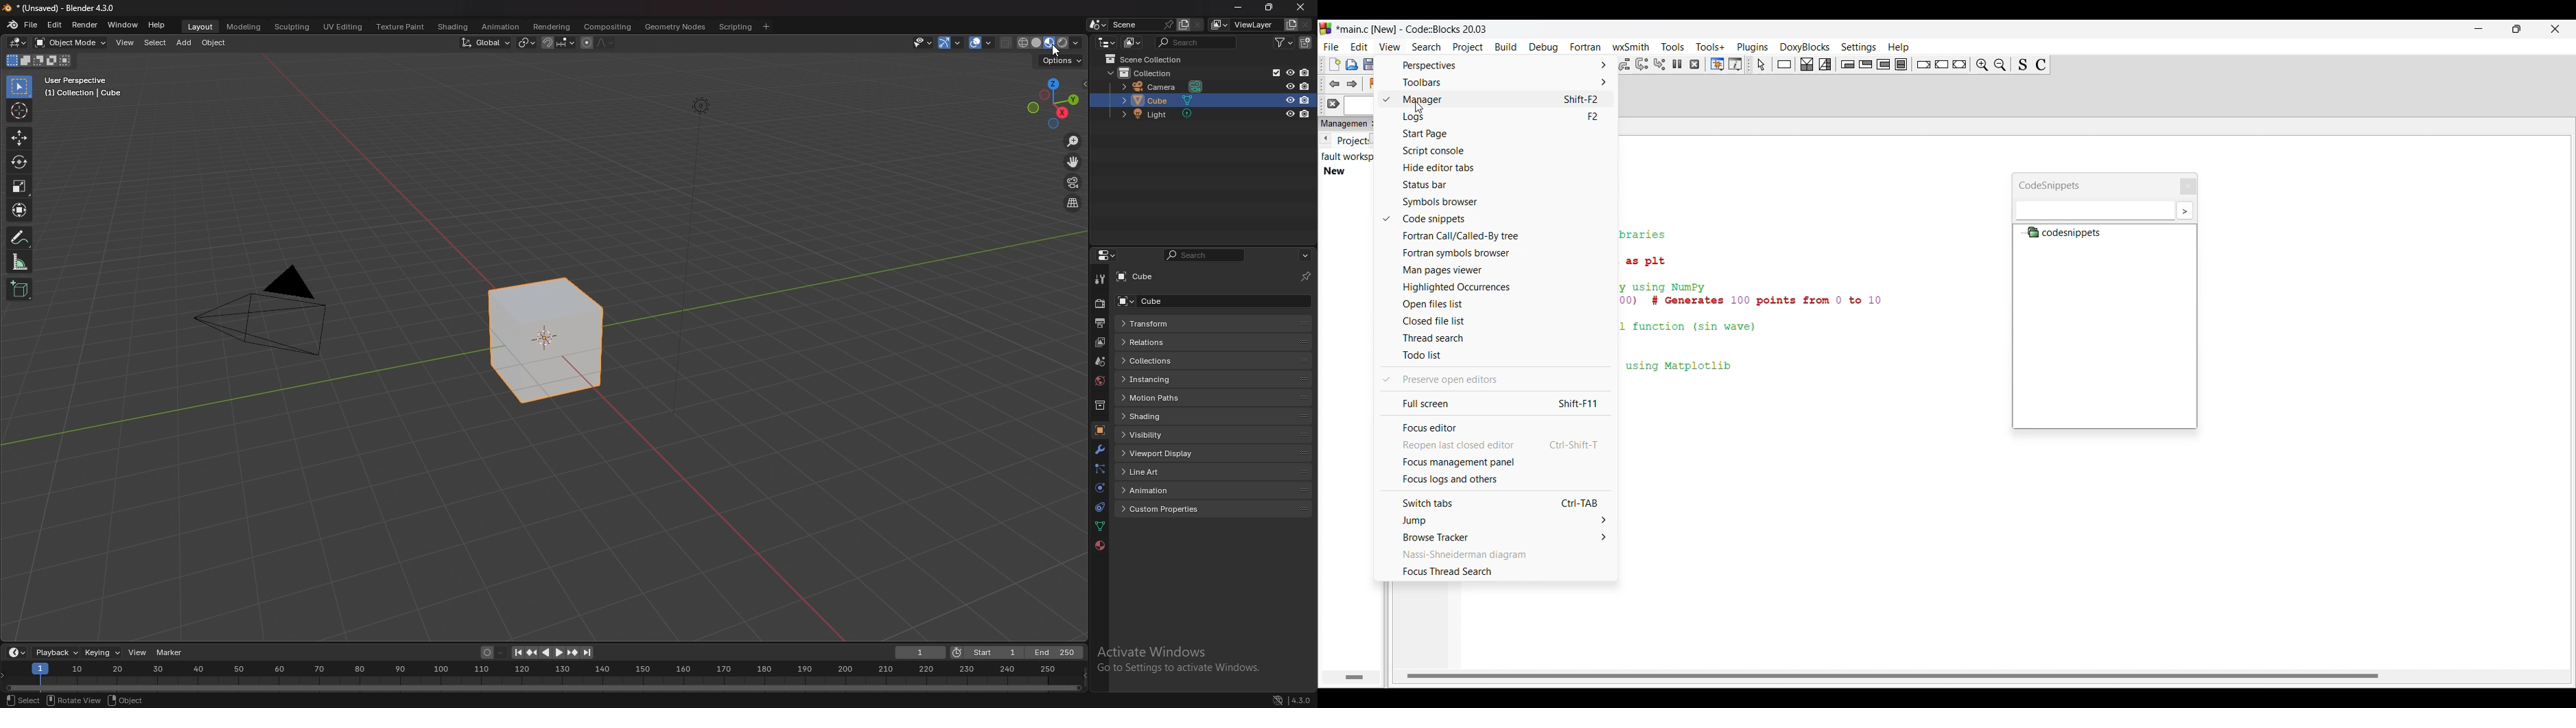  I want to click on Debug menu, so click(1544, 48).